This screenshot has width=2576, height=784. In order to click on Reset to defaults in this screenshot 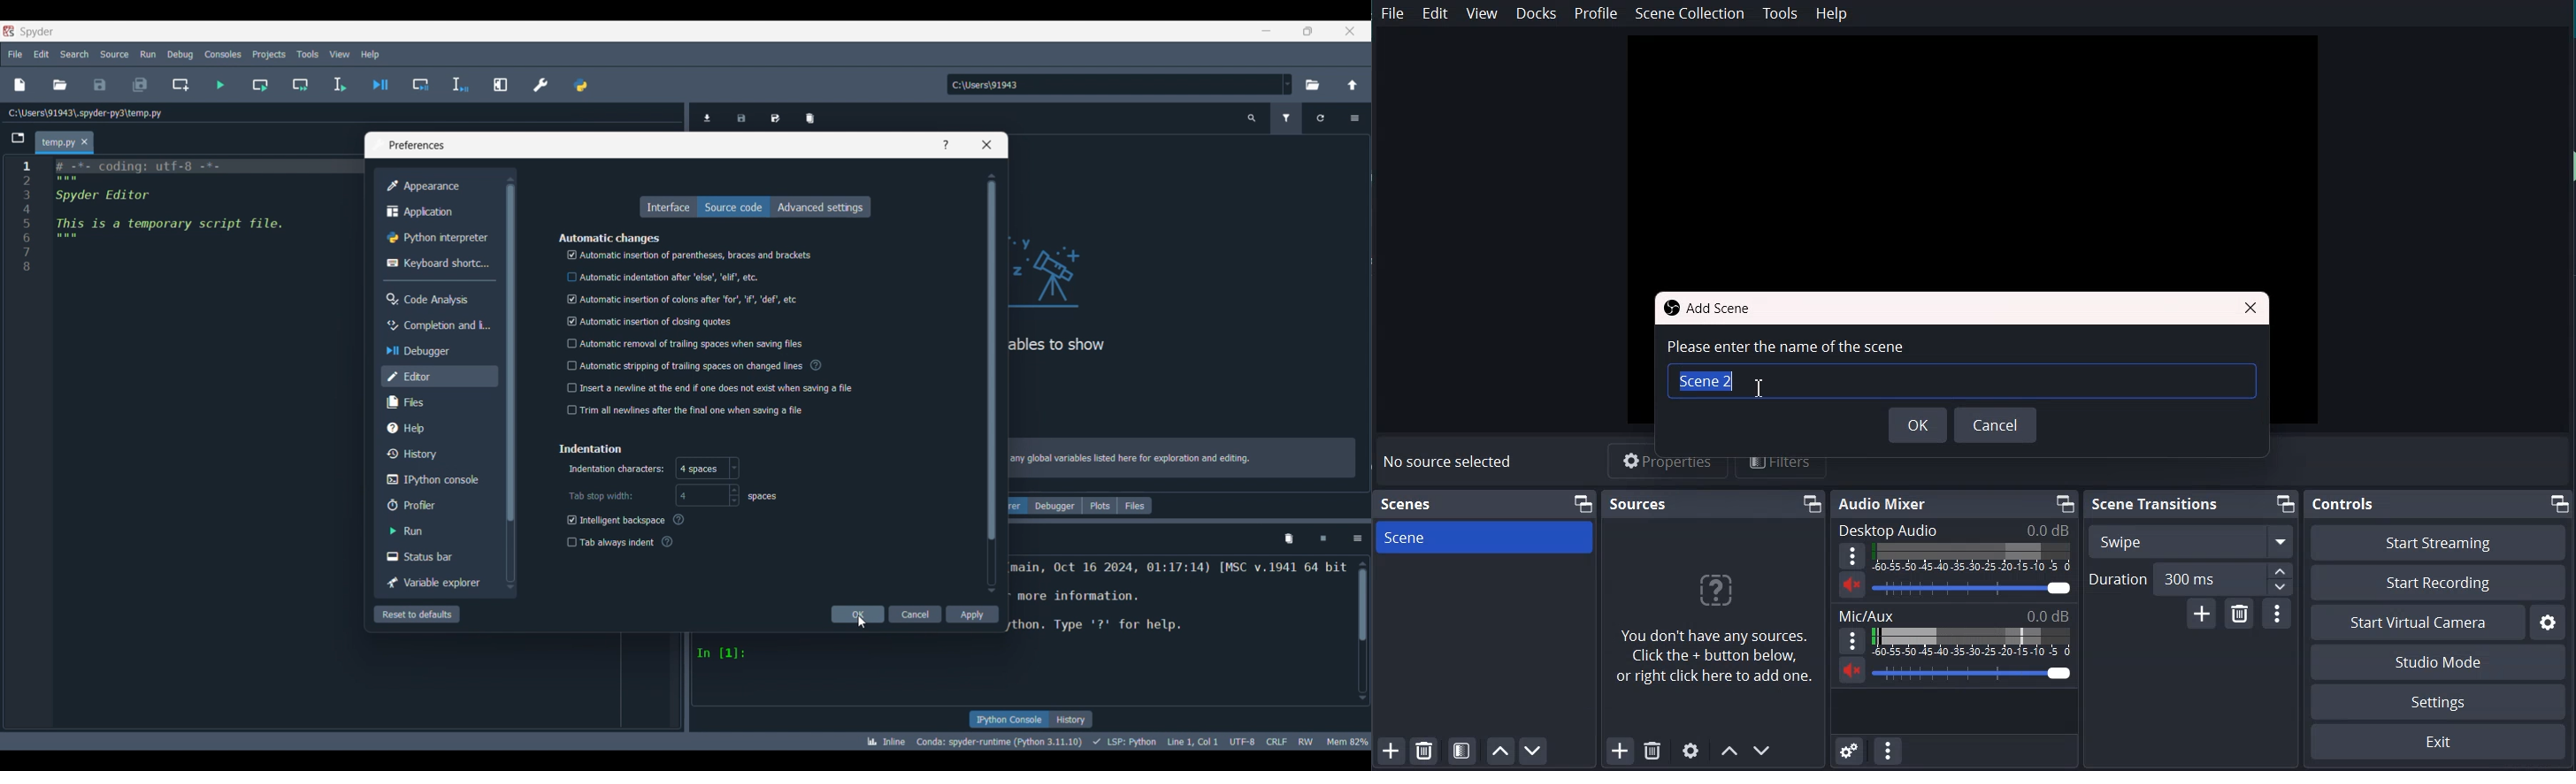, I will do `click(417, 614)`.